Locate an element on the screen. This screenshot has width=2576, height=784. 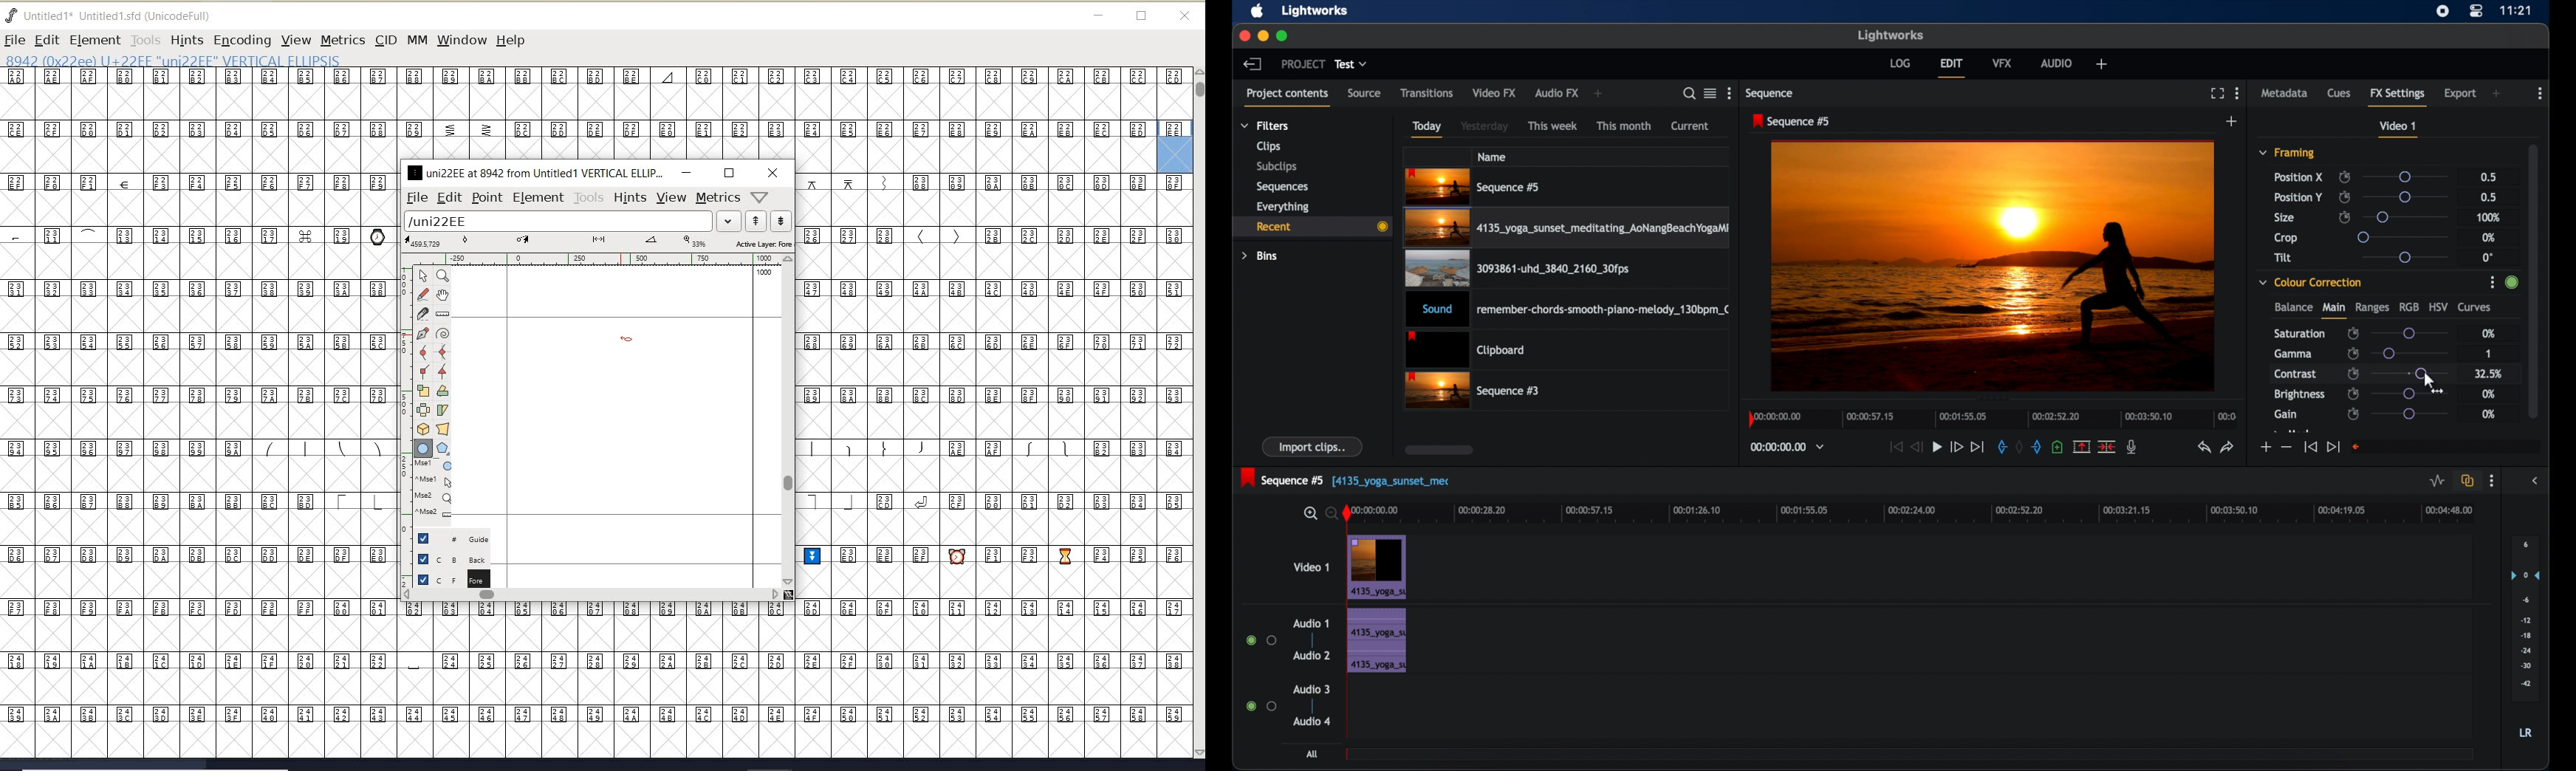
rectangle or ellipse/cursor position is located at coordinates (628, 340).